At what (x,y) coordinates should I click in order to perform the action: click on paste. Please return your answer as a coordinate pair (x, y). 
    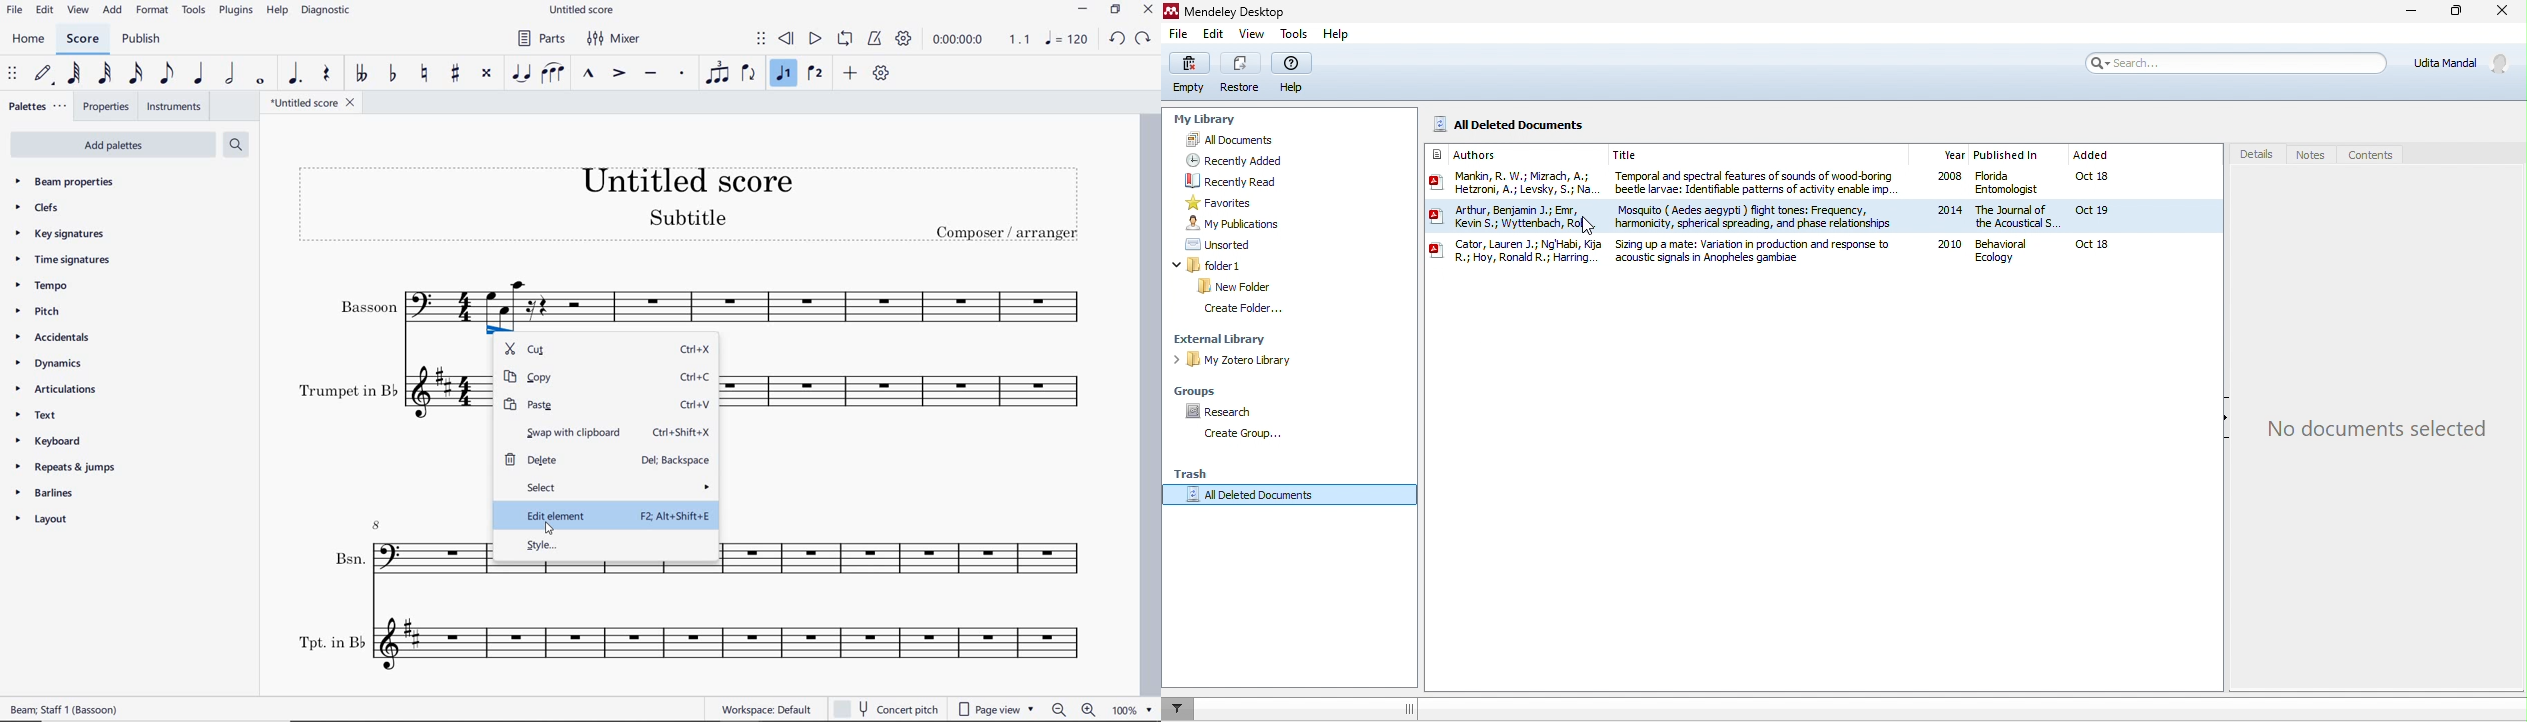
    Looking at the image, I should click on (607, 403).